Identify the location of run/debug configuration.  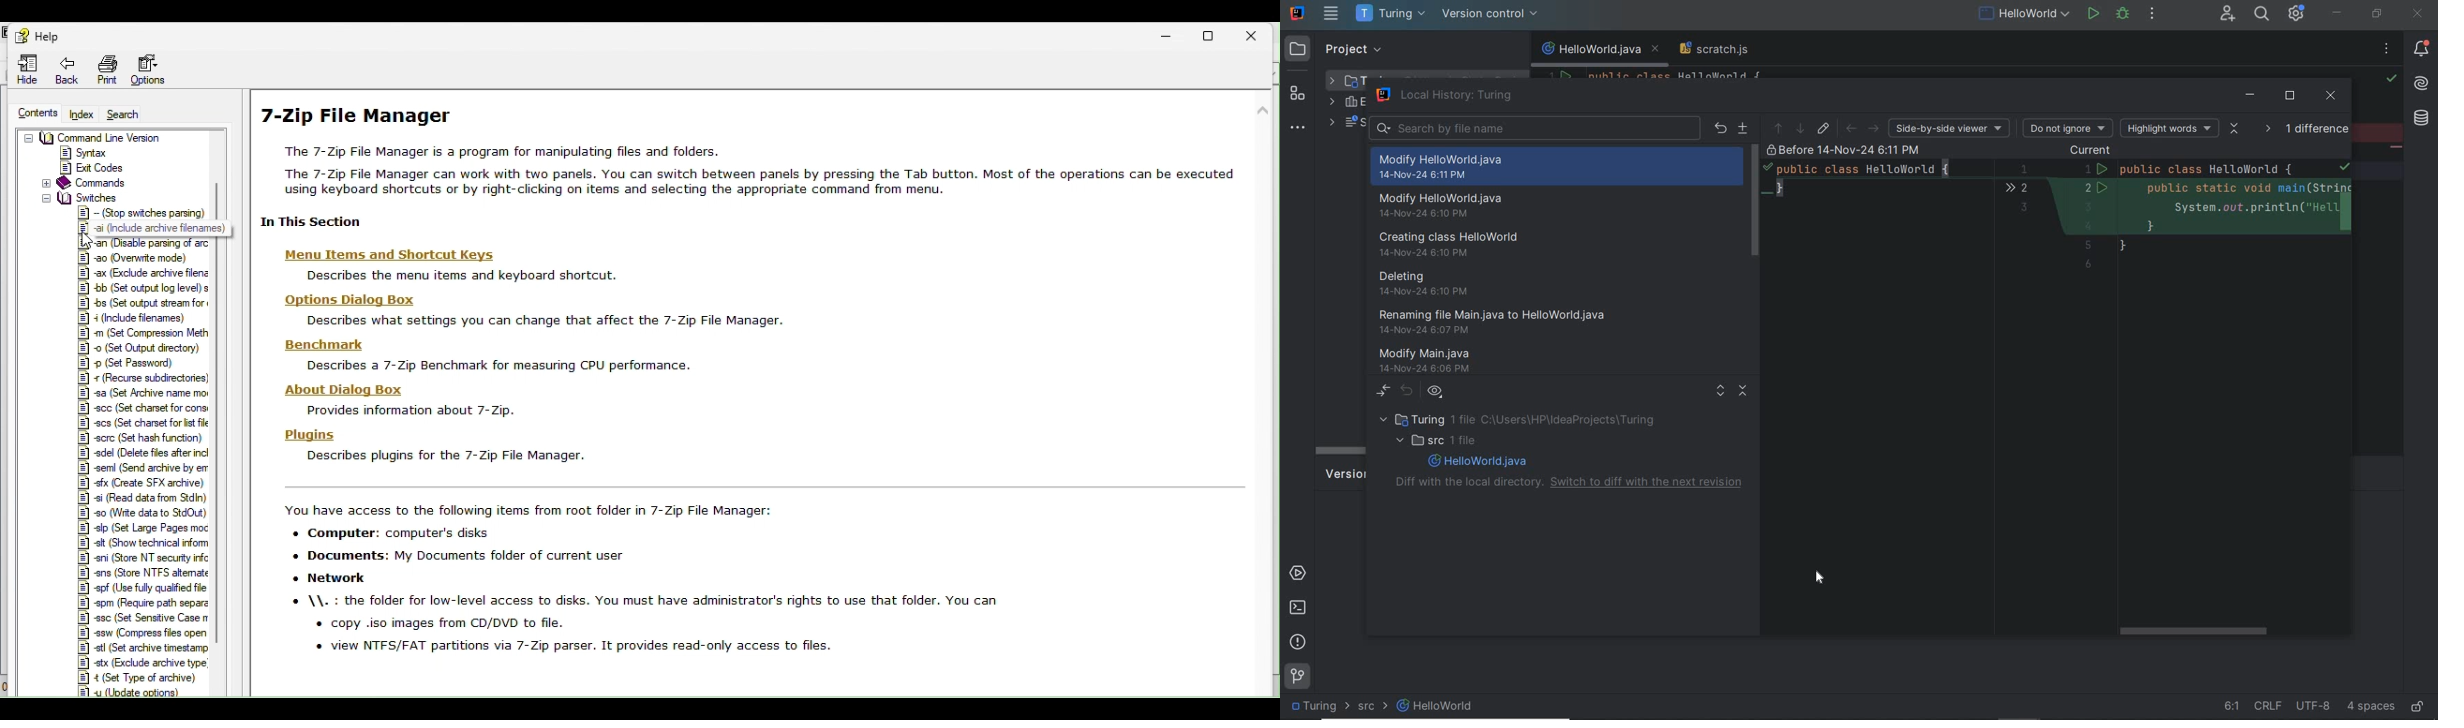
(2023, 14).